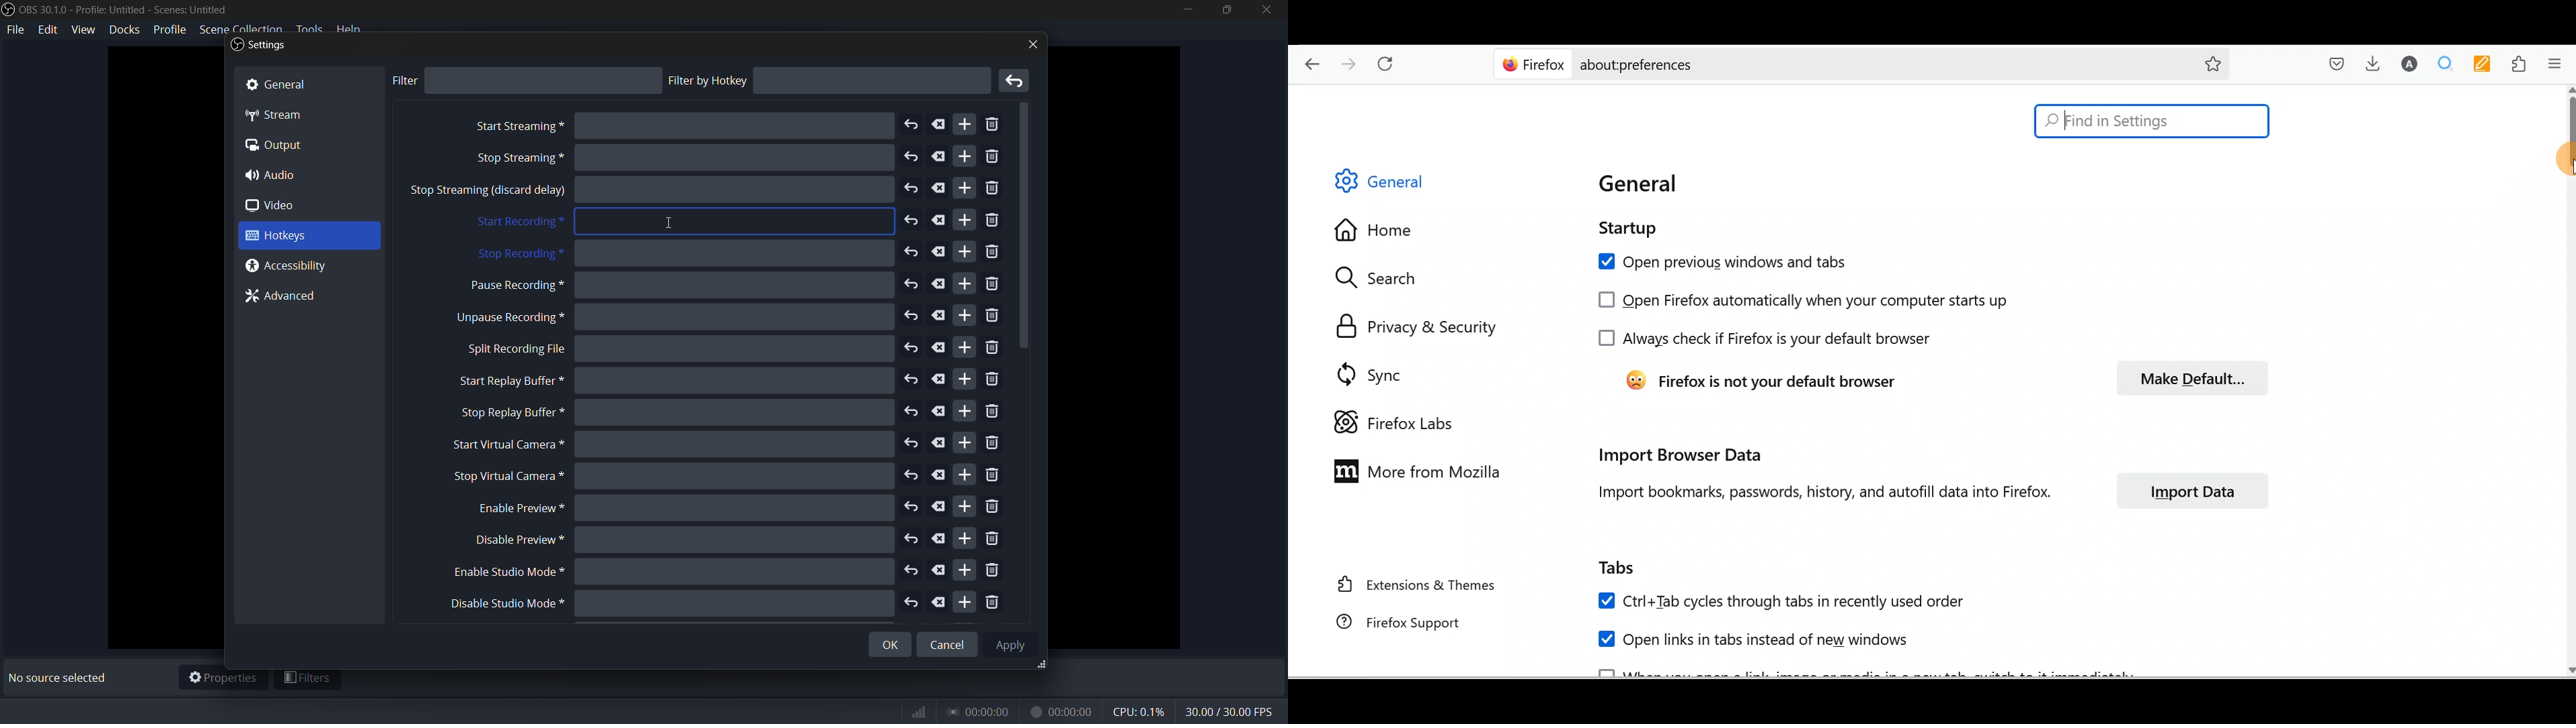 Image resolution: width=2576 pixels, height=728 pixels. What do you see at coordinates (992, 571) in the screenshot?
I see `remove` at bounding box center [992, 571].